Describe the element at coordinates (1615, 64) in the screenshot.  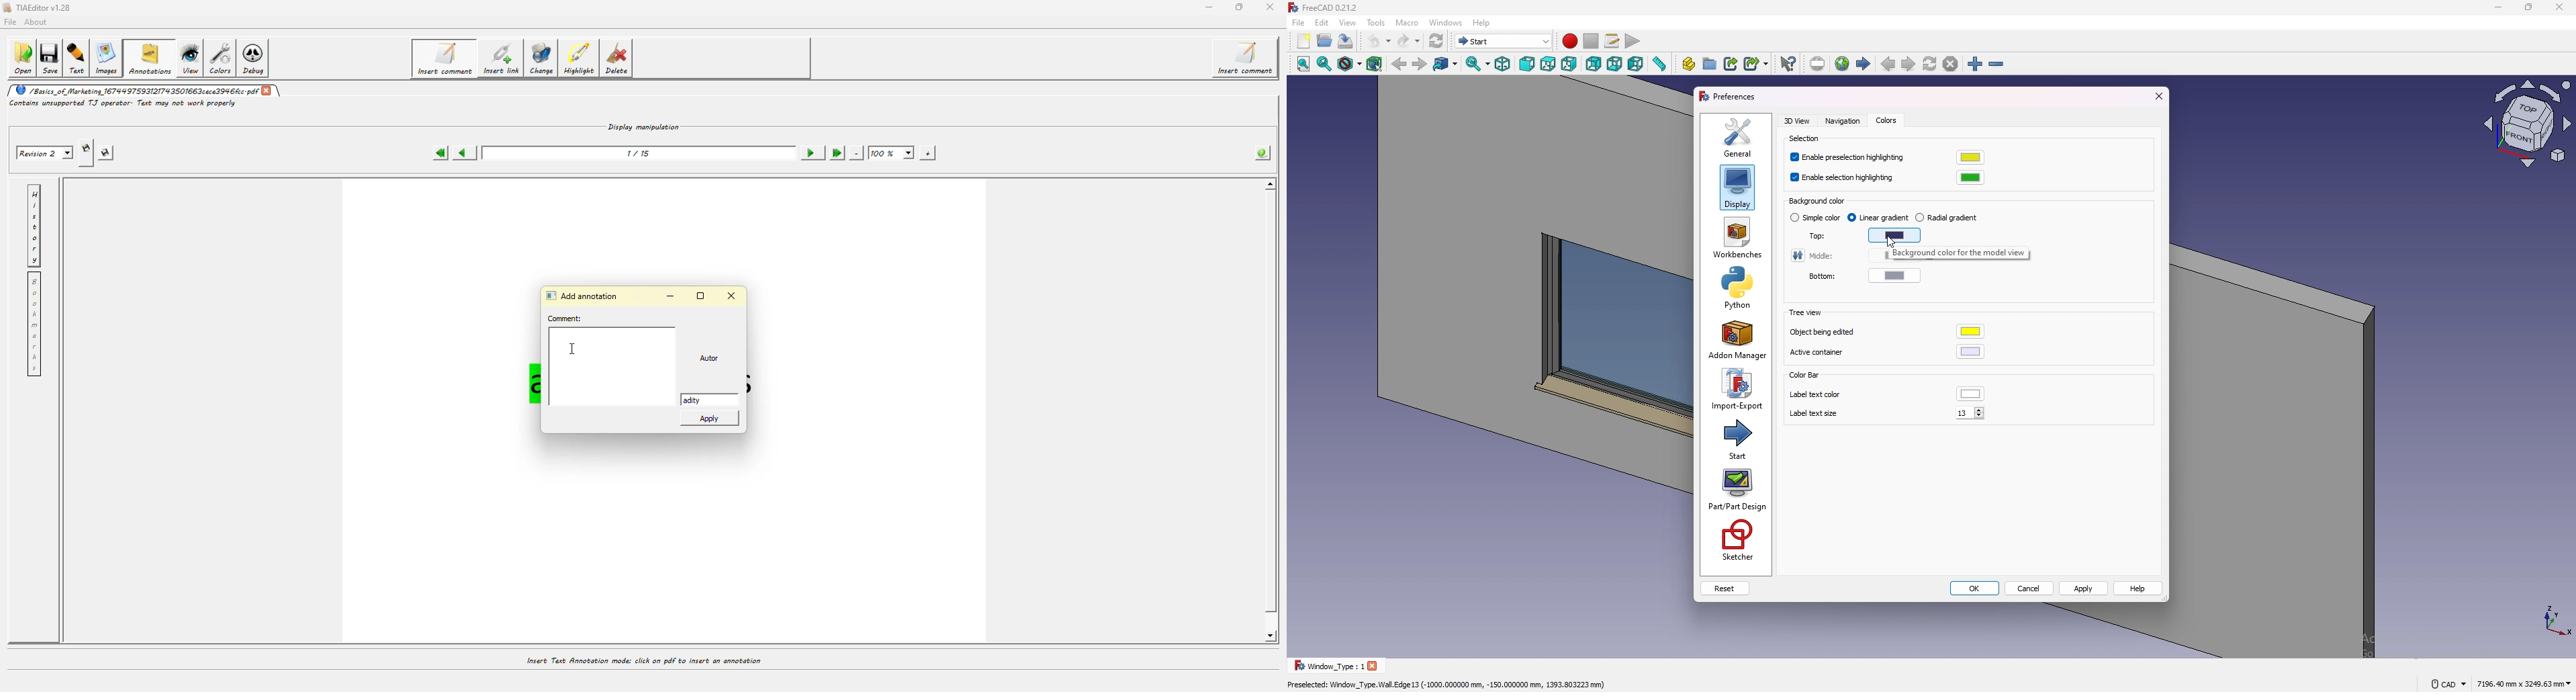
I see `bottom` at that location.